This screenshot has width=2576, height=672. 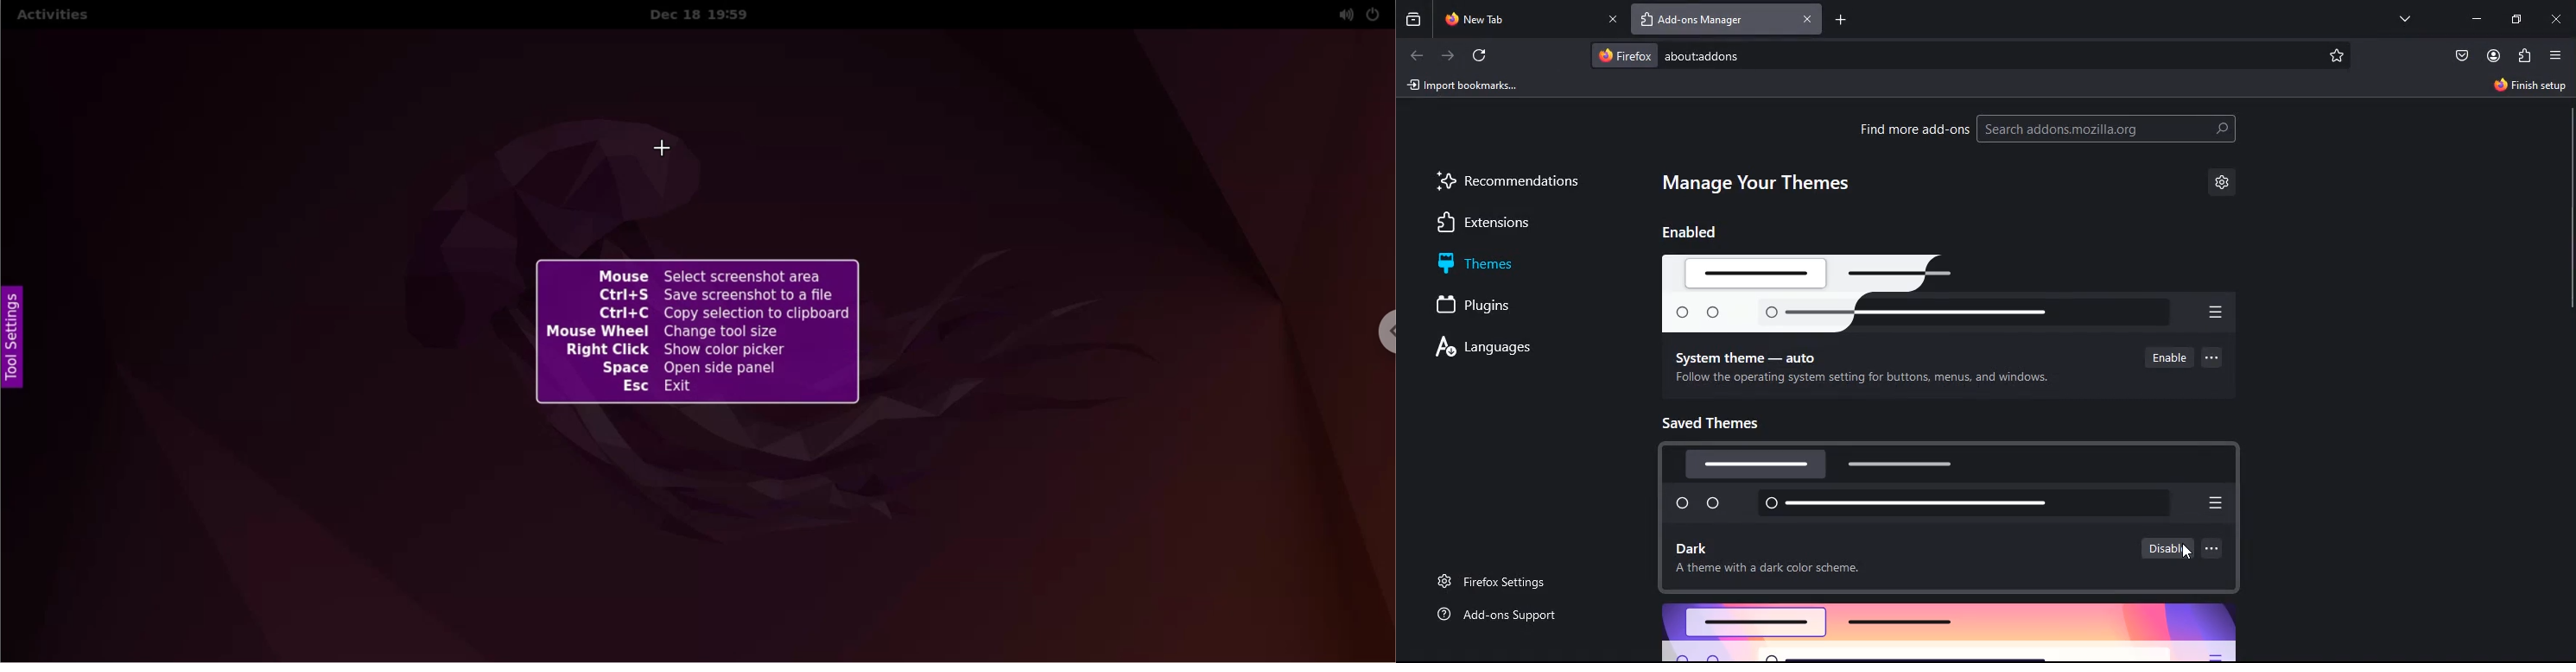 I want to click on minimize, so click(x=2477, y=18).